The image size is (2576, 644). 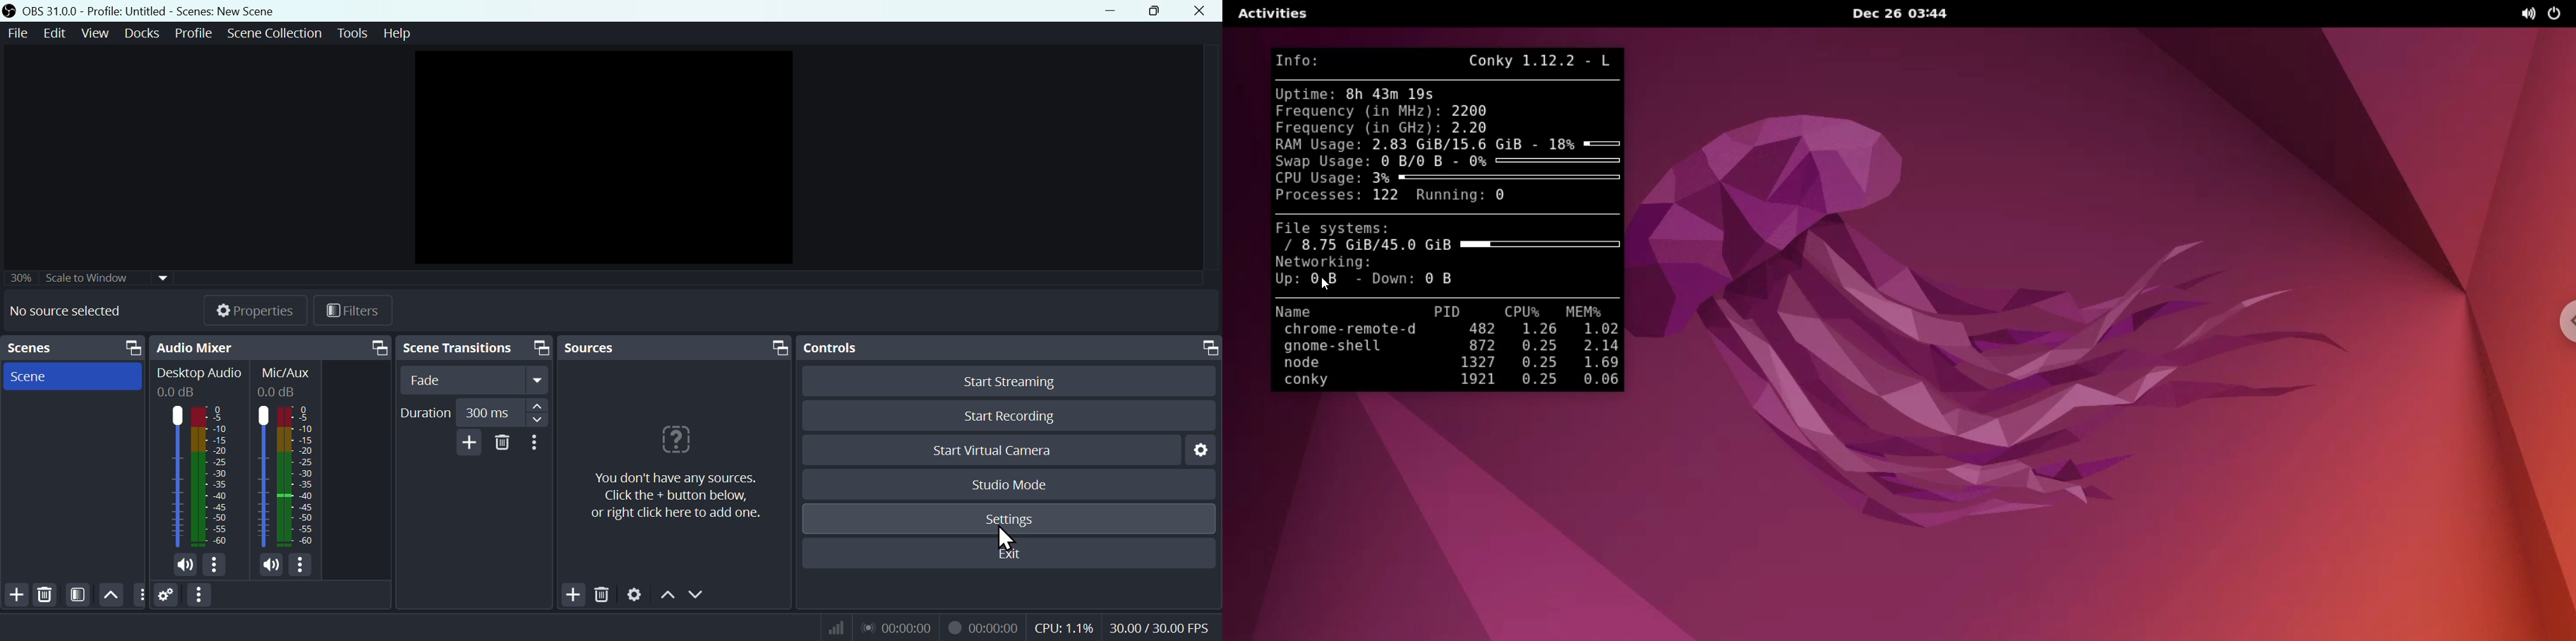 What do you see at coordinates (78, 595) in the screenshot?
I see `Filter` at bounding box center [78, 595].